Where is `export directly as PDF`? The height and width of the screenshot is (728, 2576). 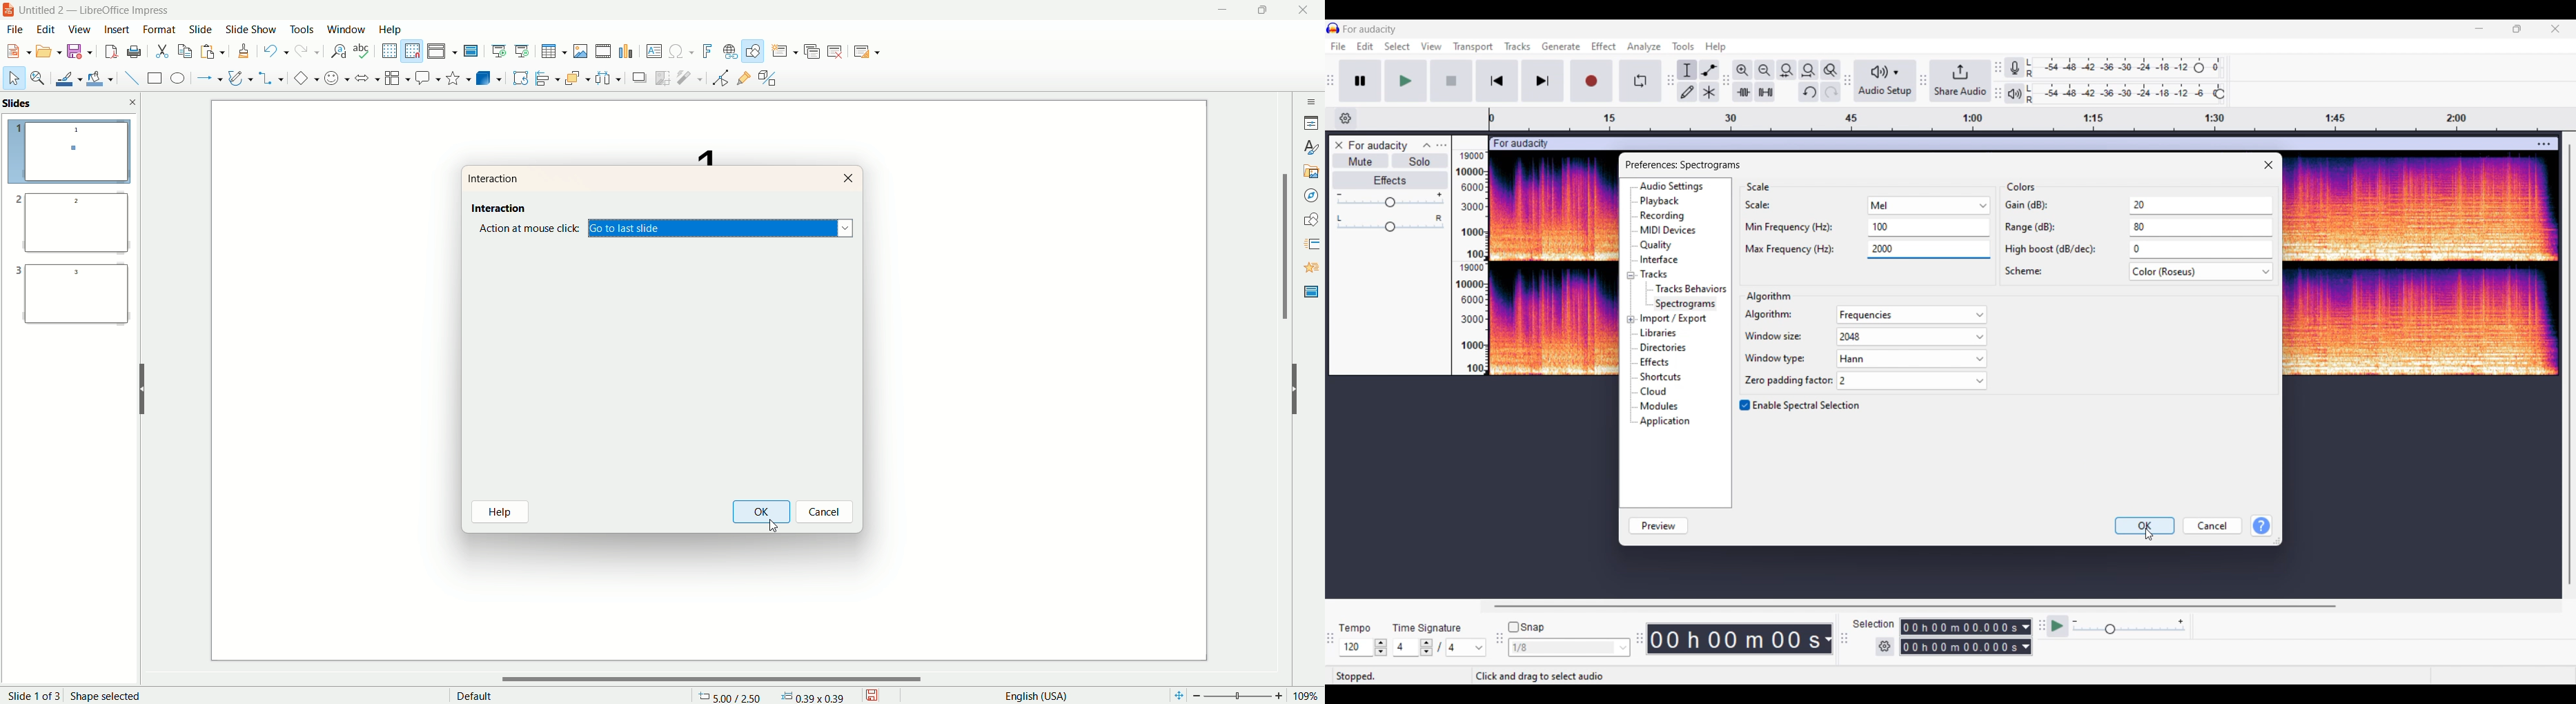
export directly as PDF is located at coordinates (110, 52).